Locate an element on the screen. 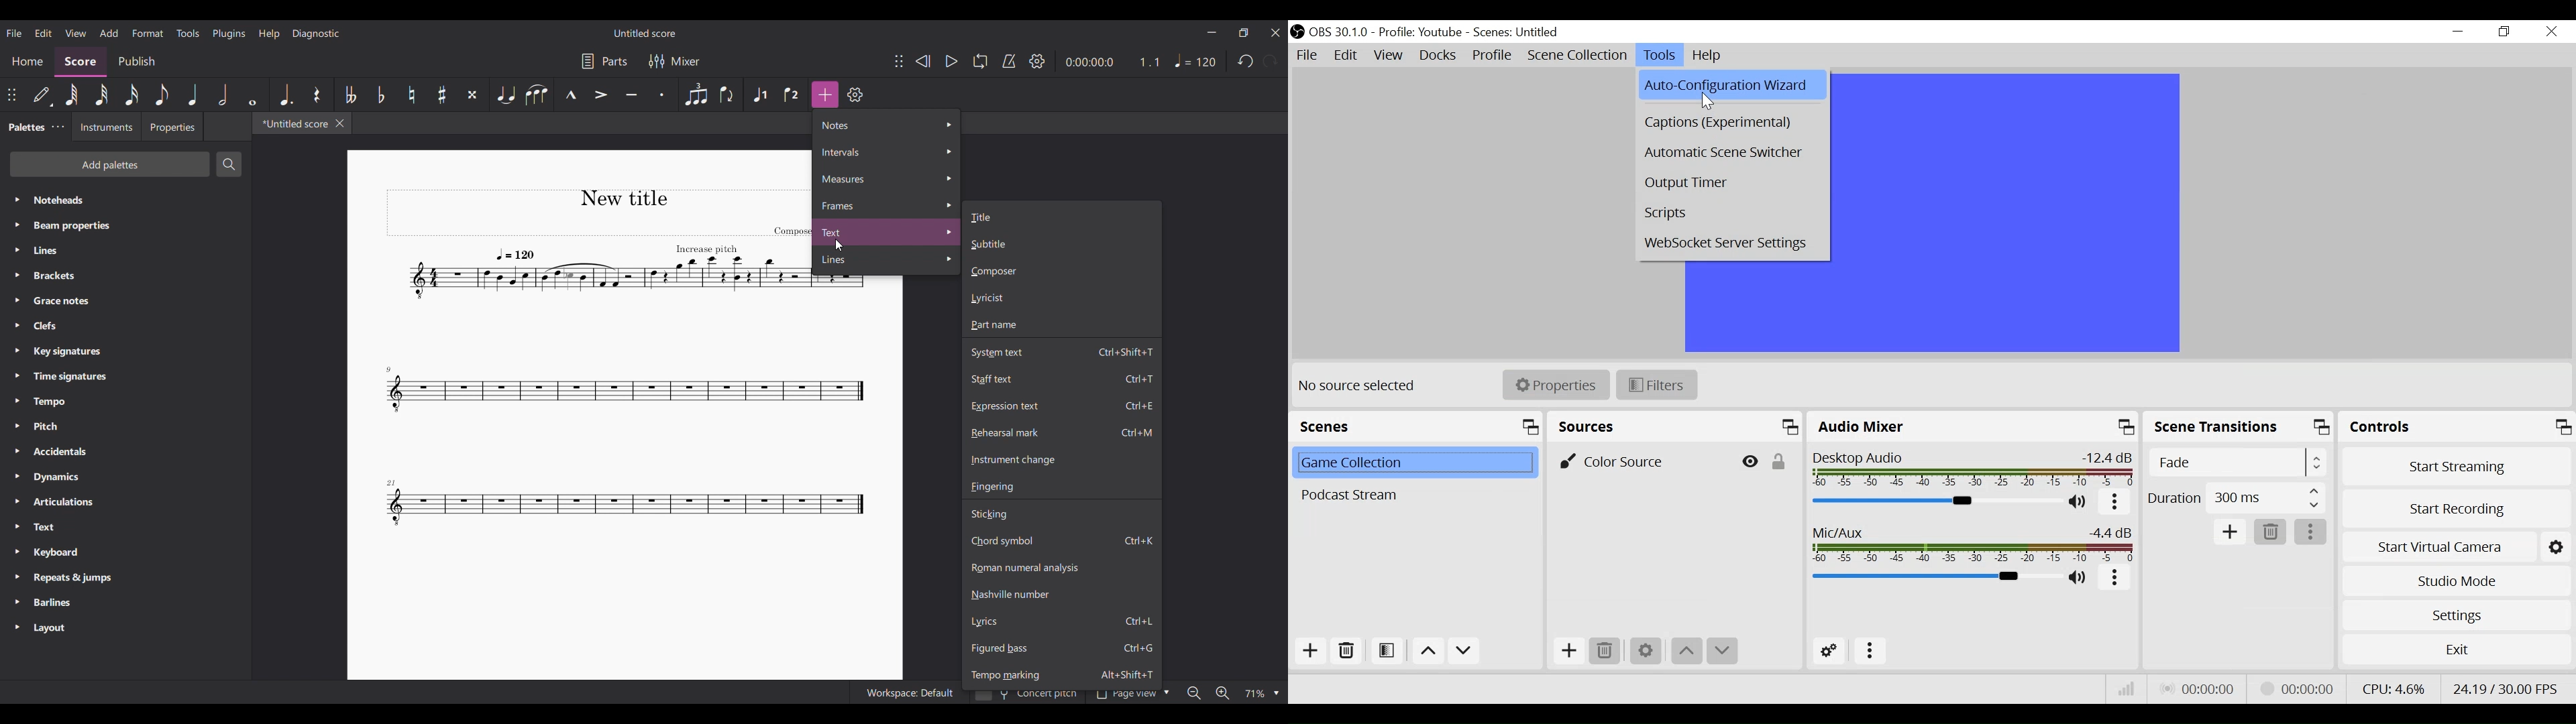 The width and height of the screenshot is (2576, 728). Caption (Experimental) is located at coordinates (1729, 123).